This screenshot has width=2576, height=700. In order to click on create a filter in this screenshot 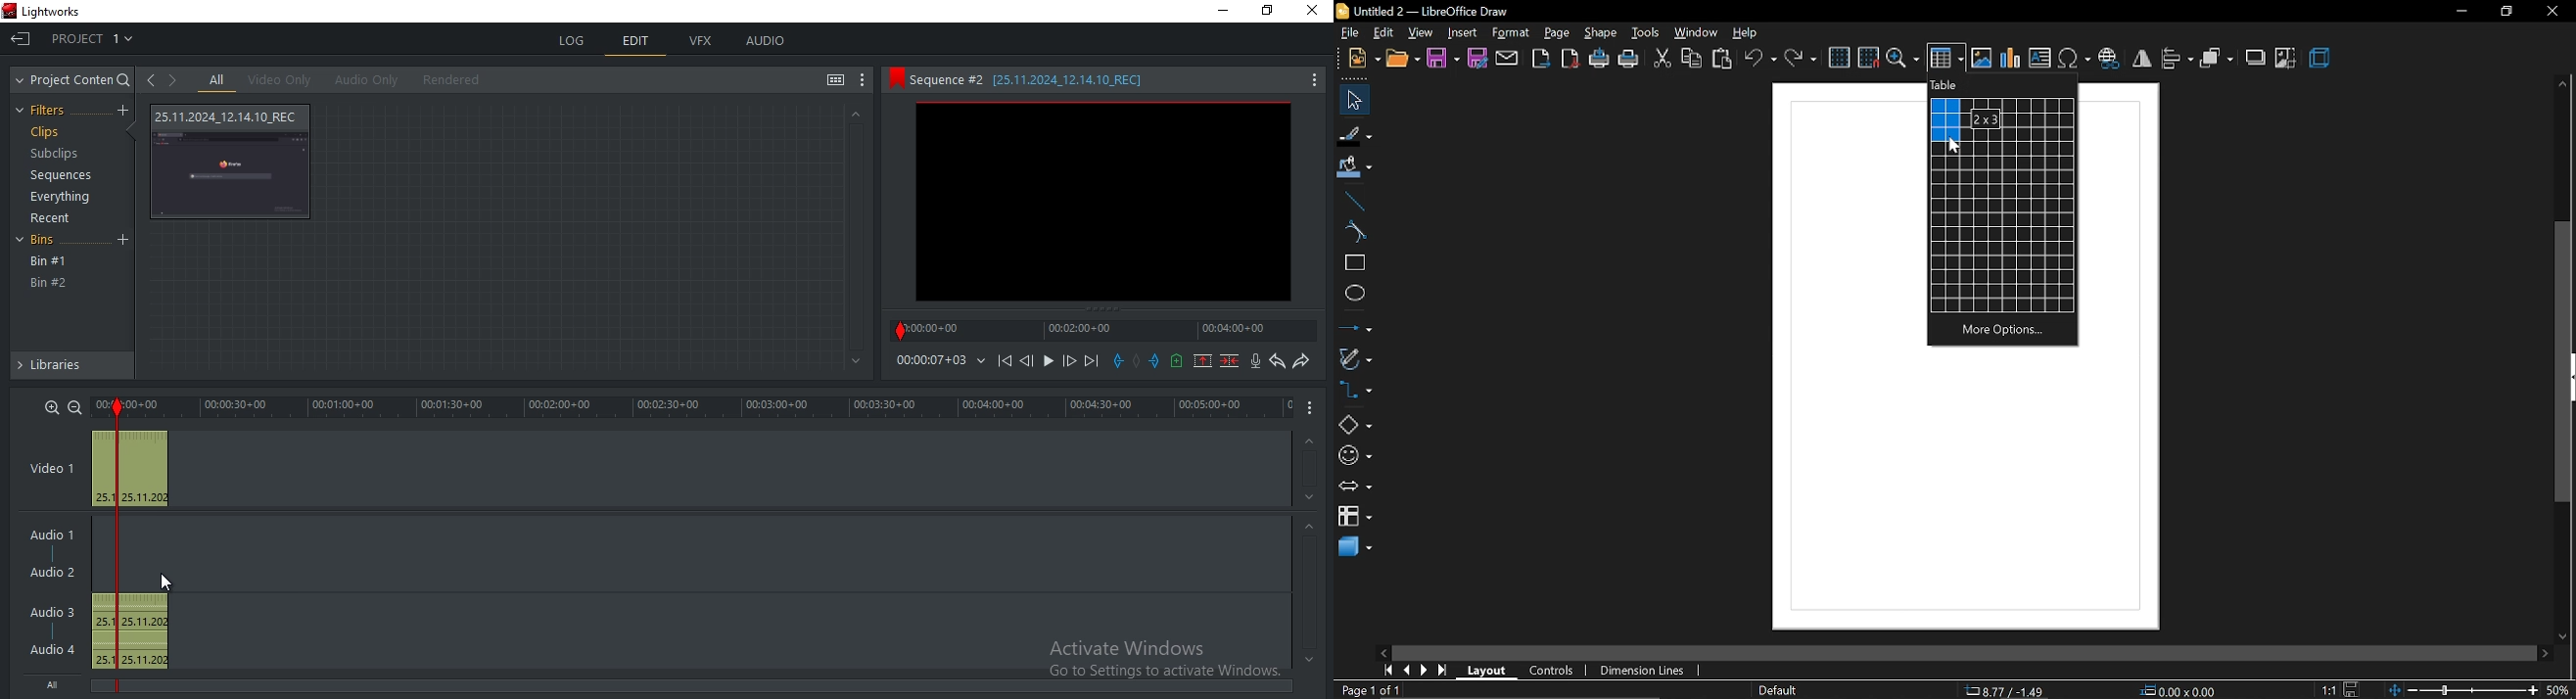, I will do `click(122, 111)`.